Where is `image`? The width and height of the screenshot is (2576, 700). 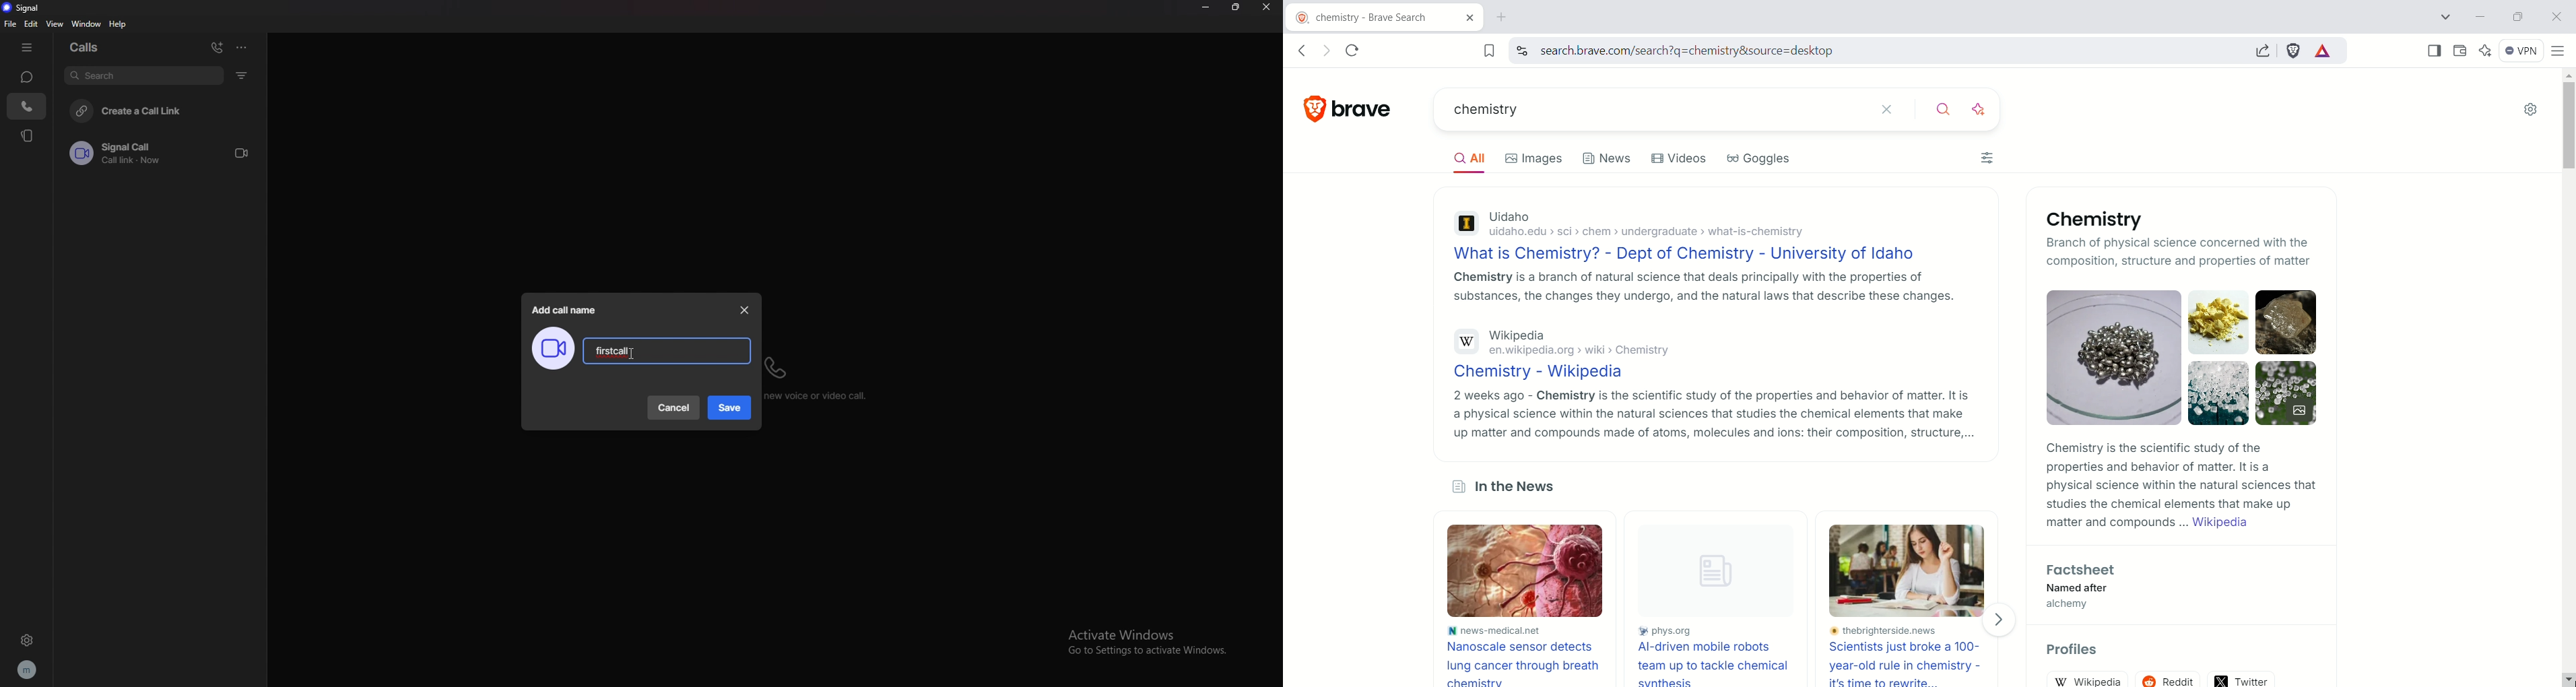 image is located at coordinates (1535, 572).